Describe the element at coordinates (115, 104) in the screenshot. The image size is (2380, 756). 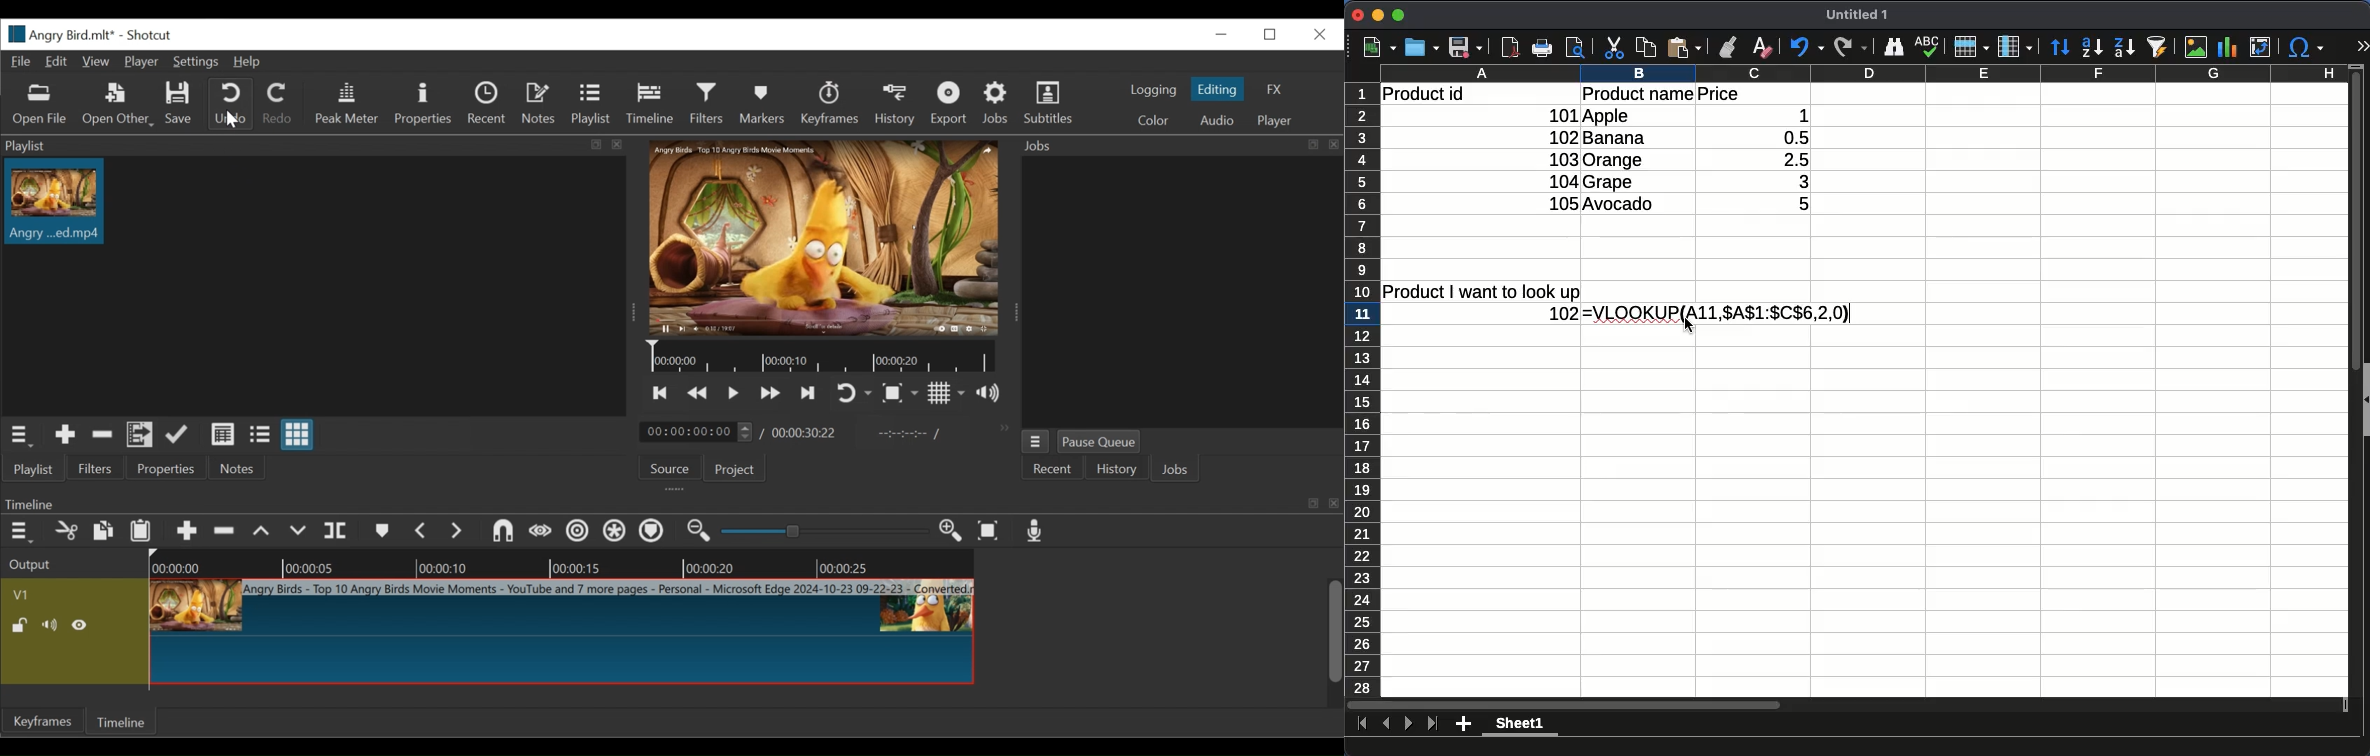
I see `Open Other File` at that location.